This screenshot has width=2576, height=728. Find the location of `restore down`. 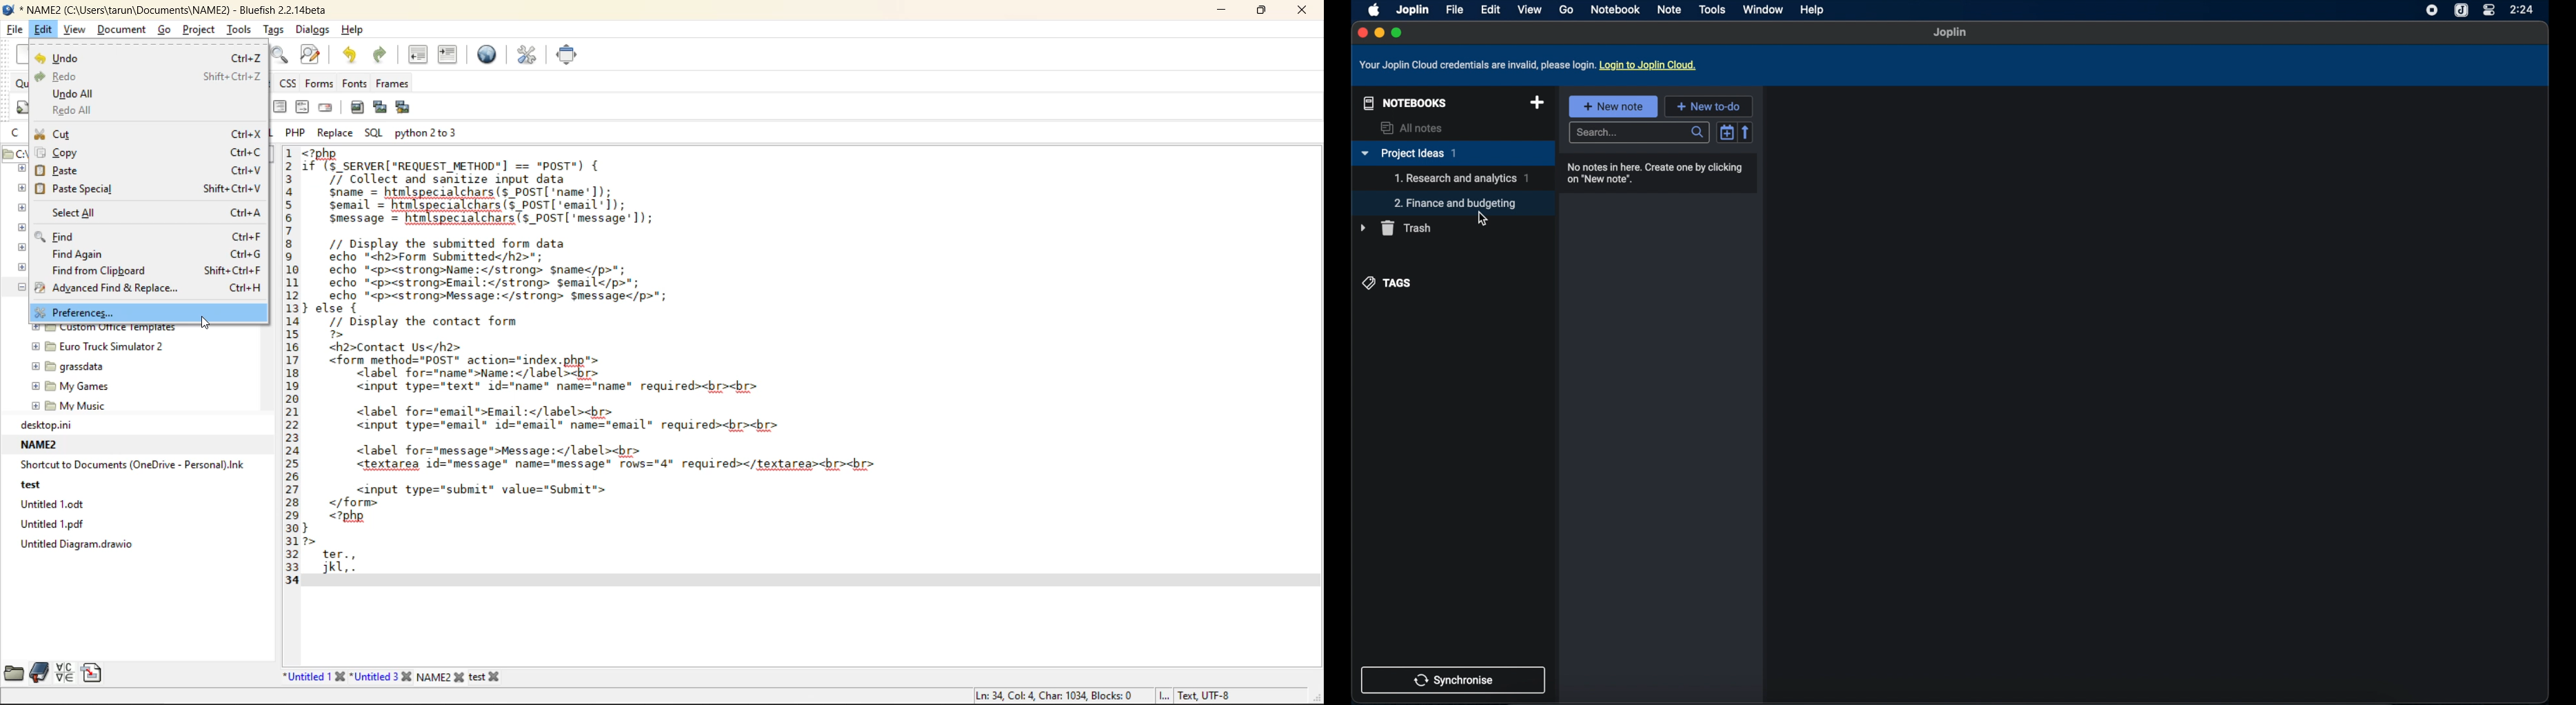

restore down is located at coordinates (1265, 12).